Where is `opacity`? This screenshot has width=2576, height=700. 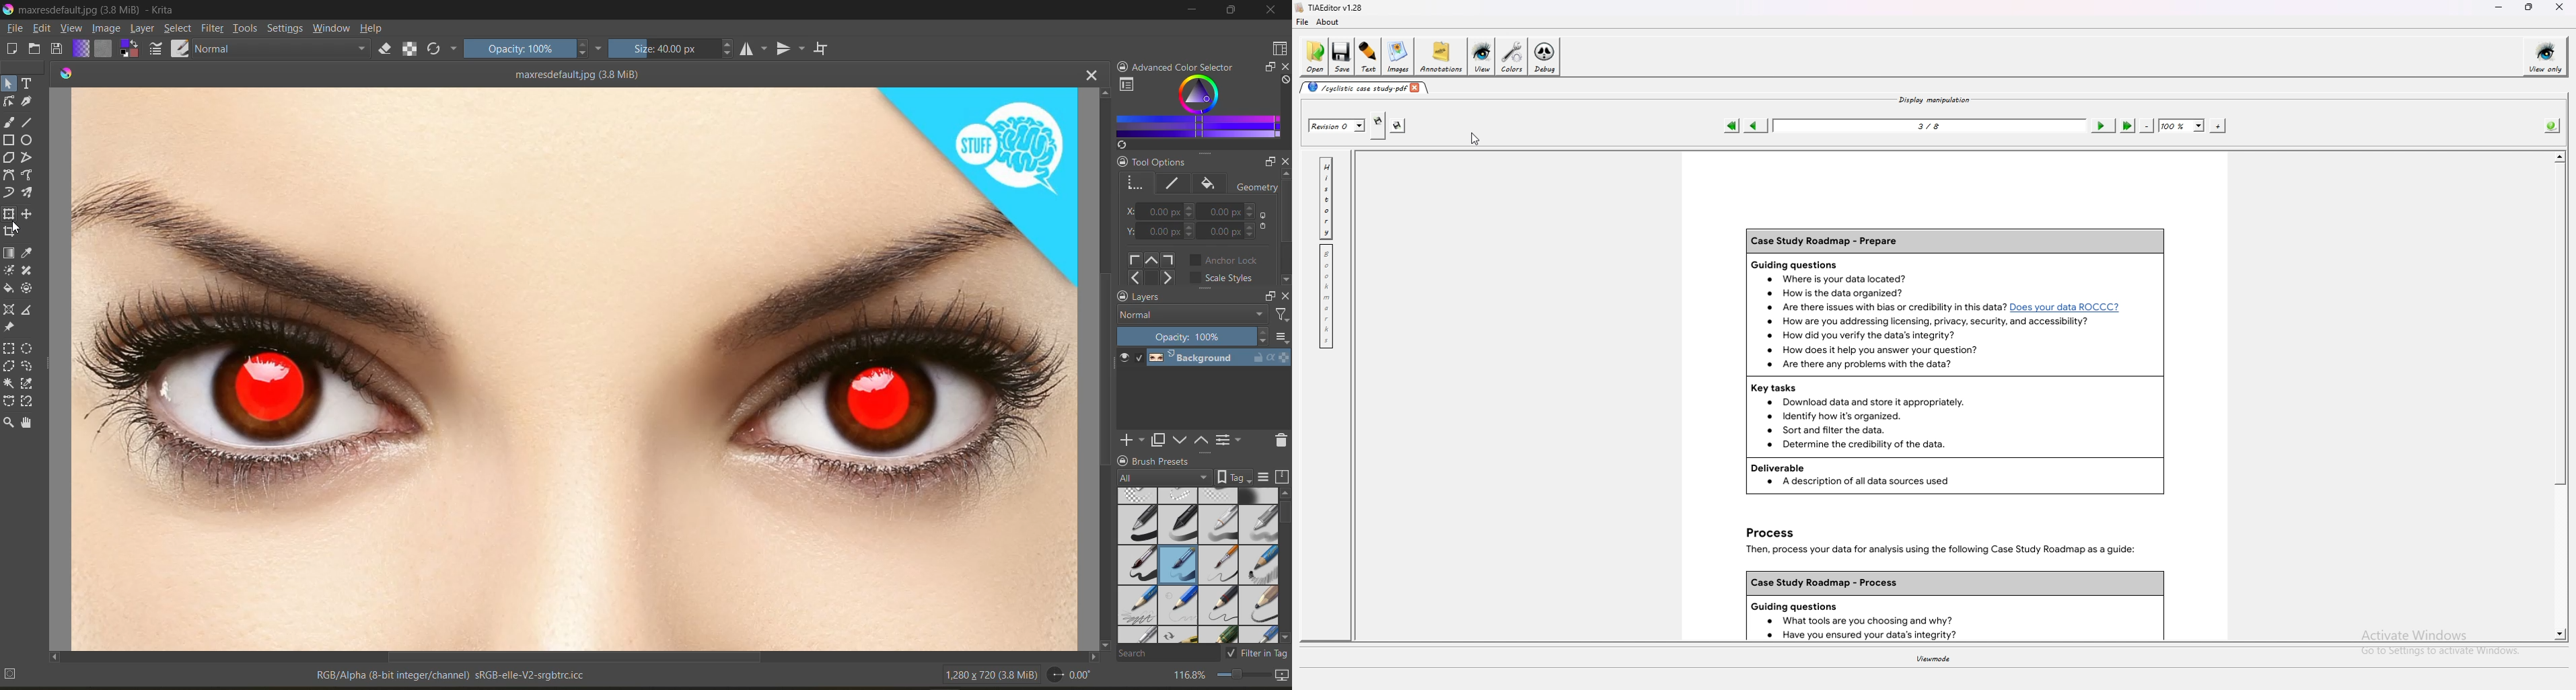
opacity is located at coordinates (1194, 336).